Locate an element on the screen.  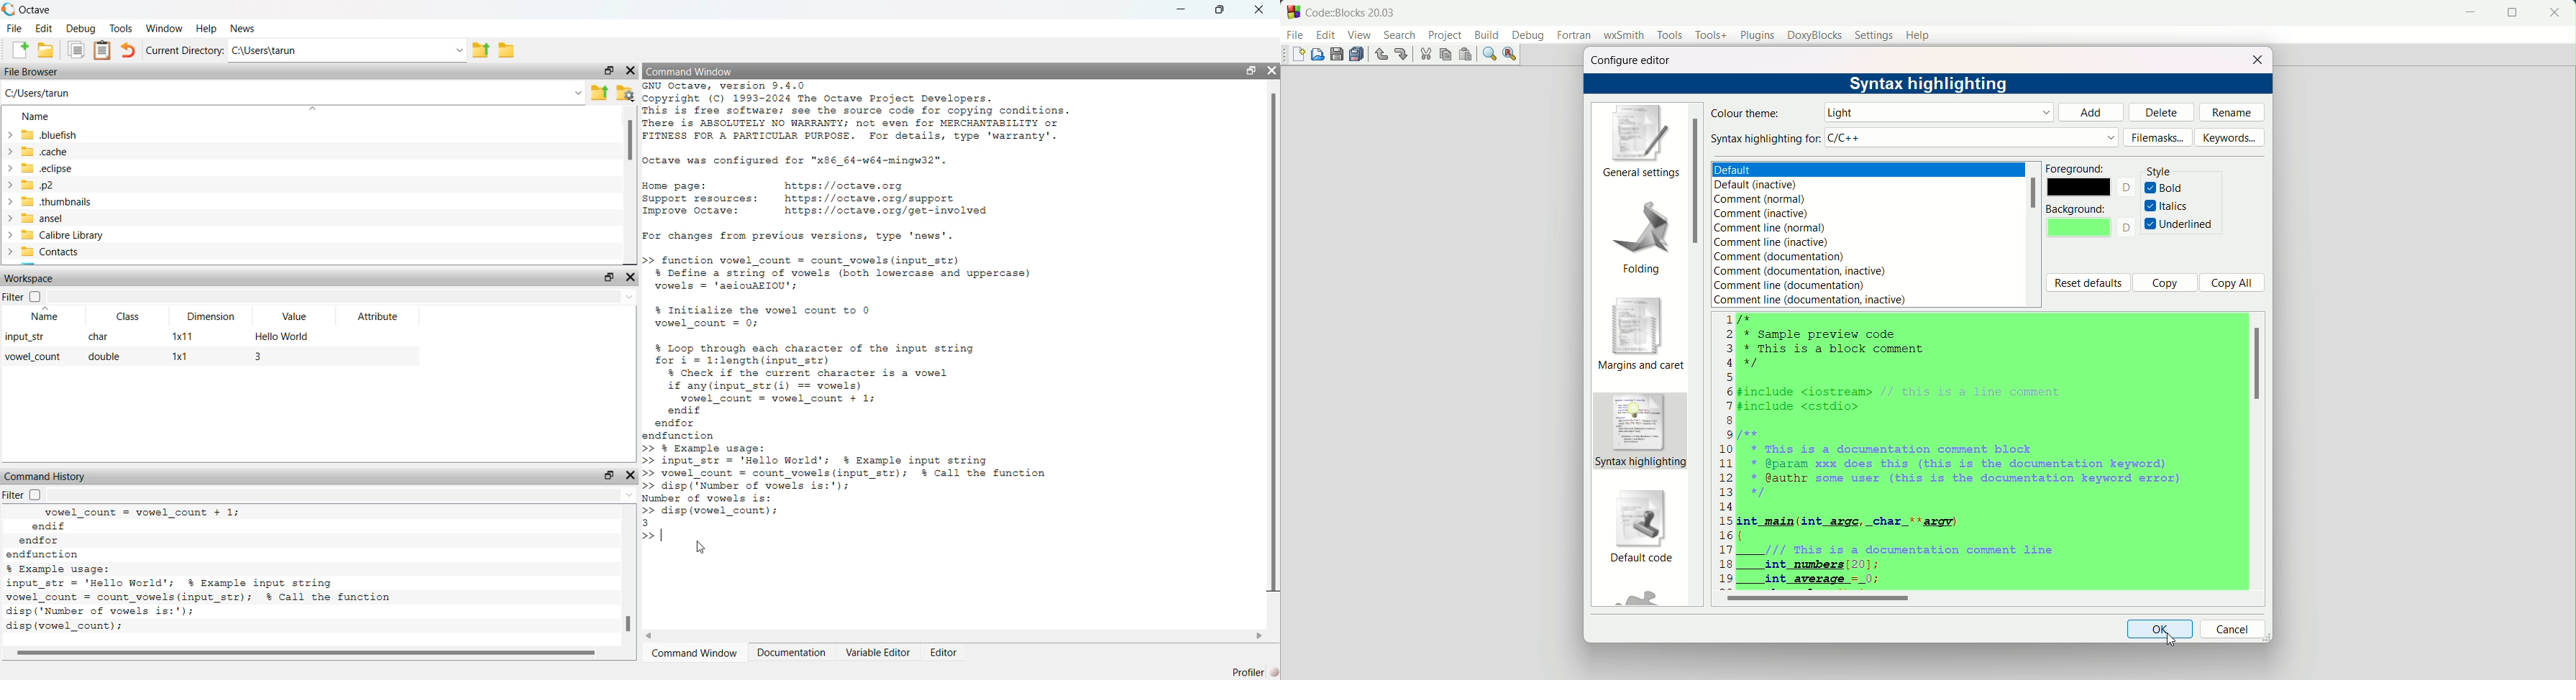
Hide Widget is located at coordinates (631, 71).